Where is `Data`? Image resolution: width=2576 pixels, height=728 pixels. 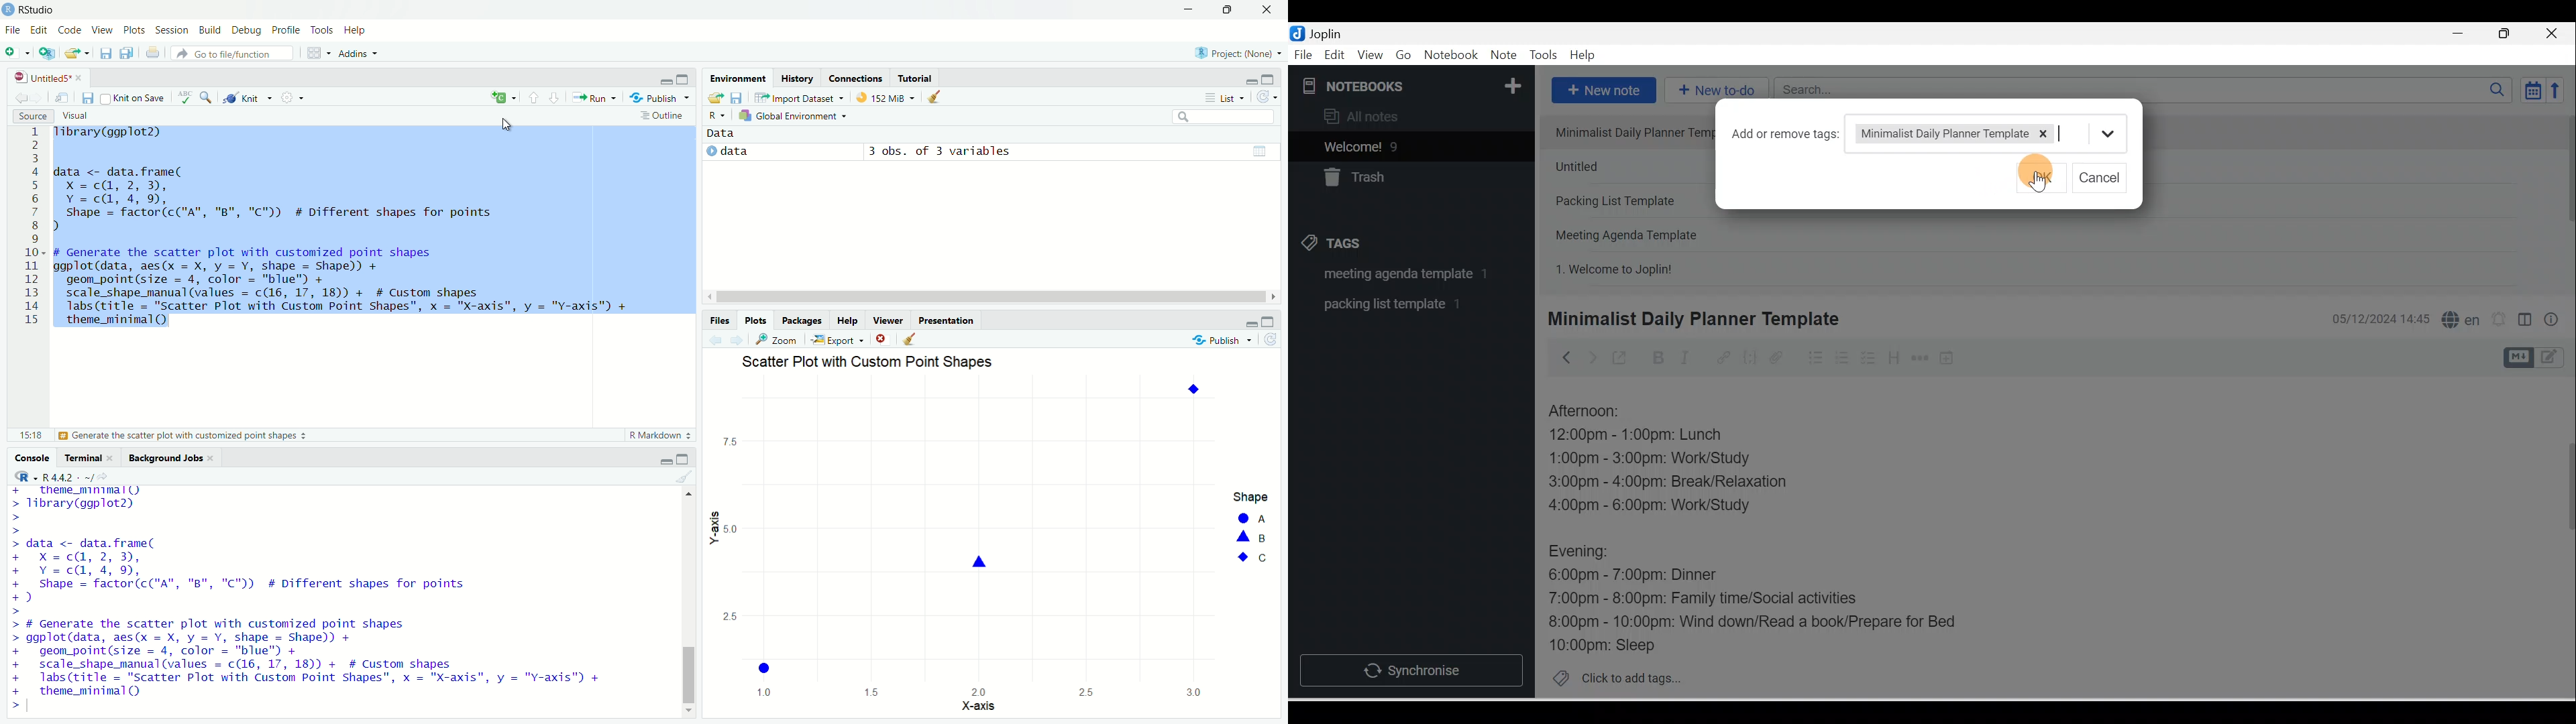 Data is located at coordinates (721, 133).